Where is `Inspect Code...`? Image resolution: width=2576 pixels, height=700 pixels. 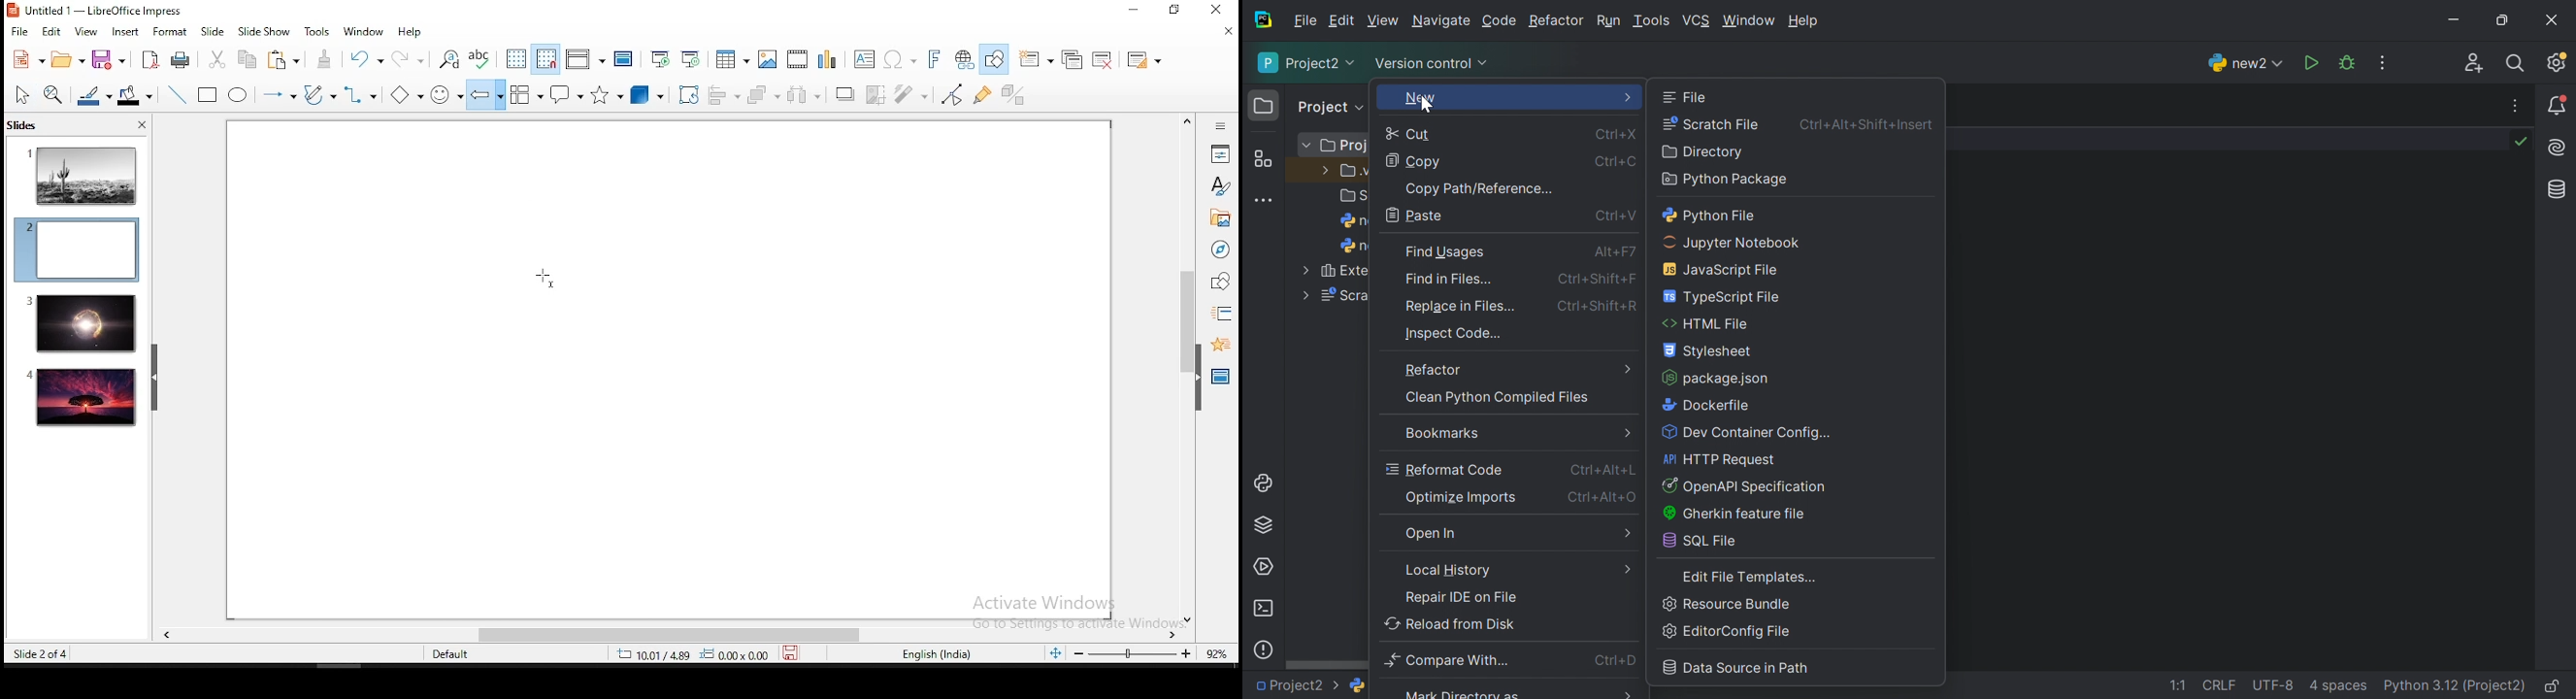
Inspect Code... is located at coordinates (1457, 334).